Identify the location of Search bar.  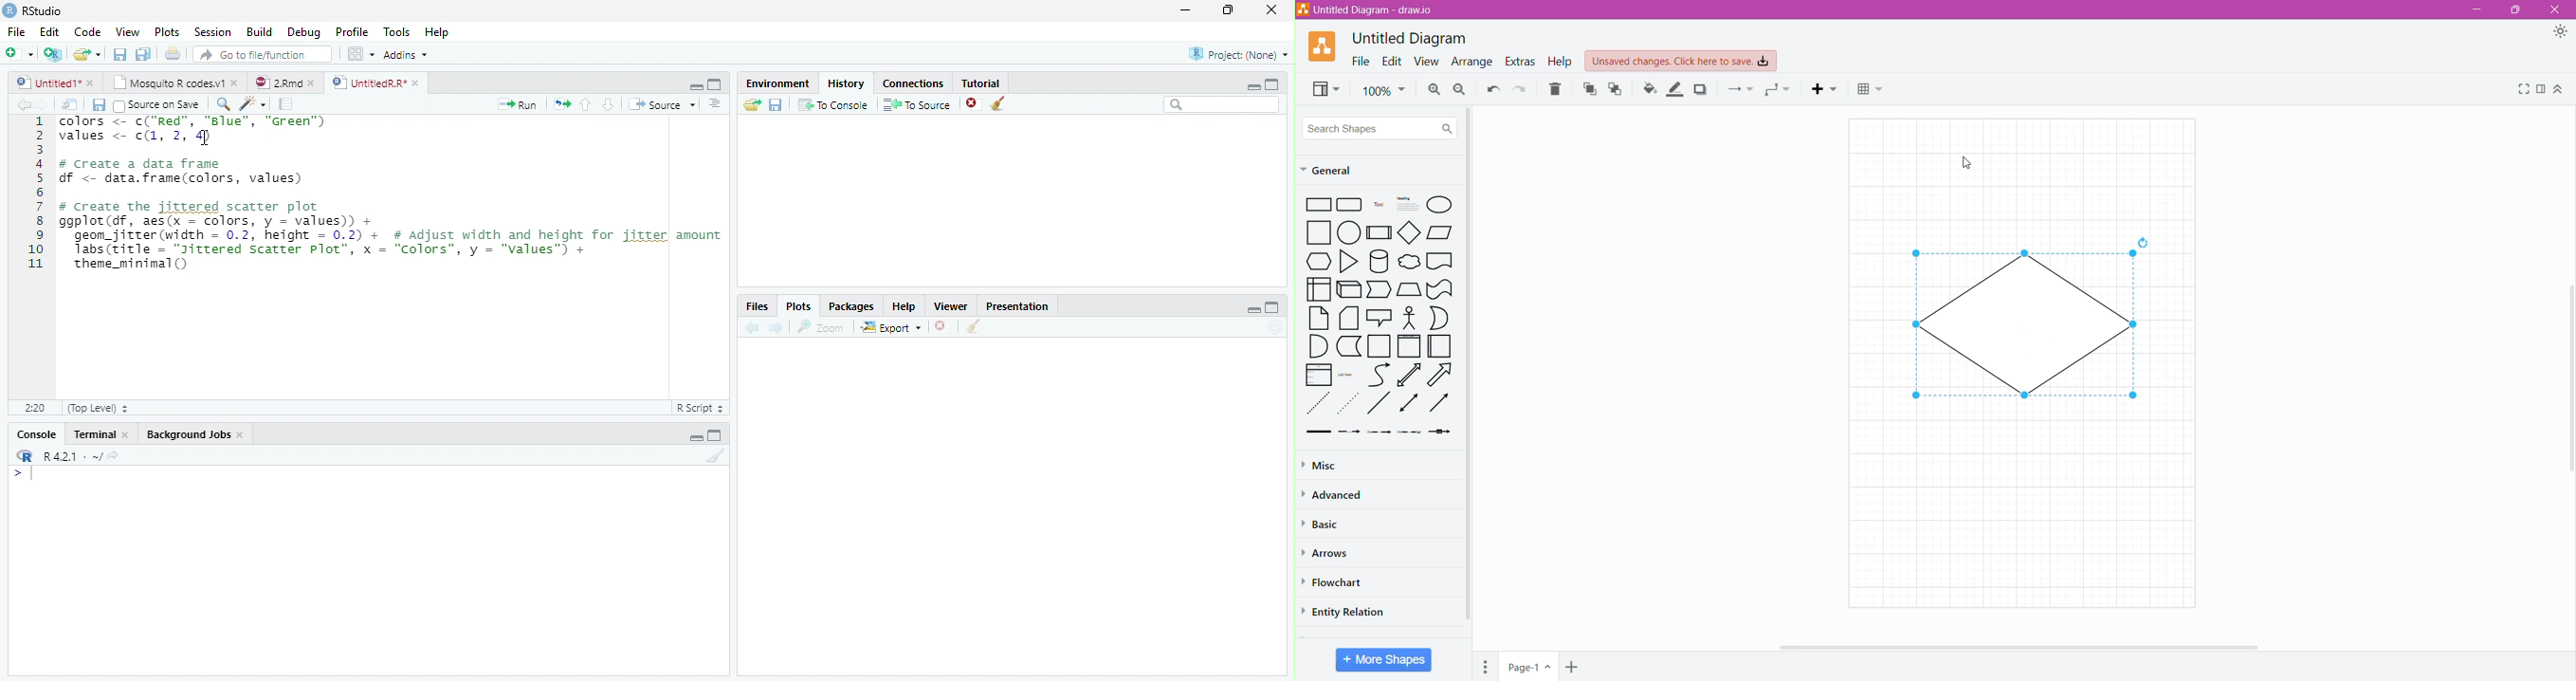
(1223, 104).